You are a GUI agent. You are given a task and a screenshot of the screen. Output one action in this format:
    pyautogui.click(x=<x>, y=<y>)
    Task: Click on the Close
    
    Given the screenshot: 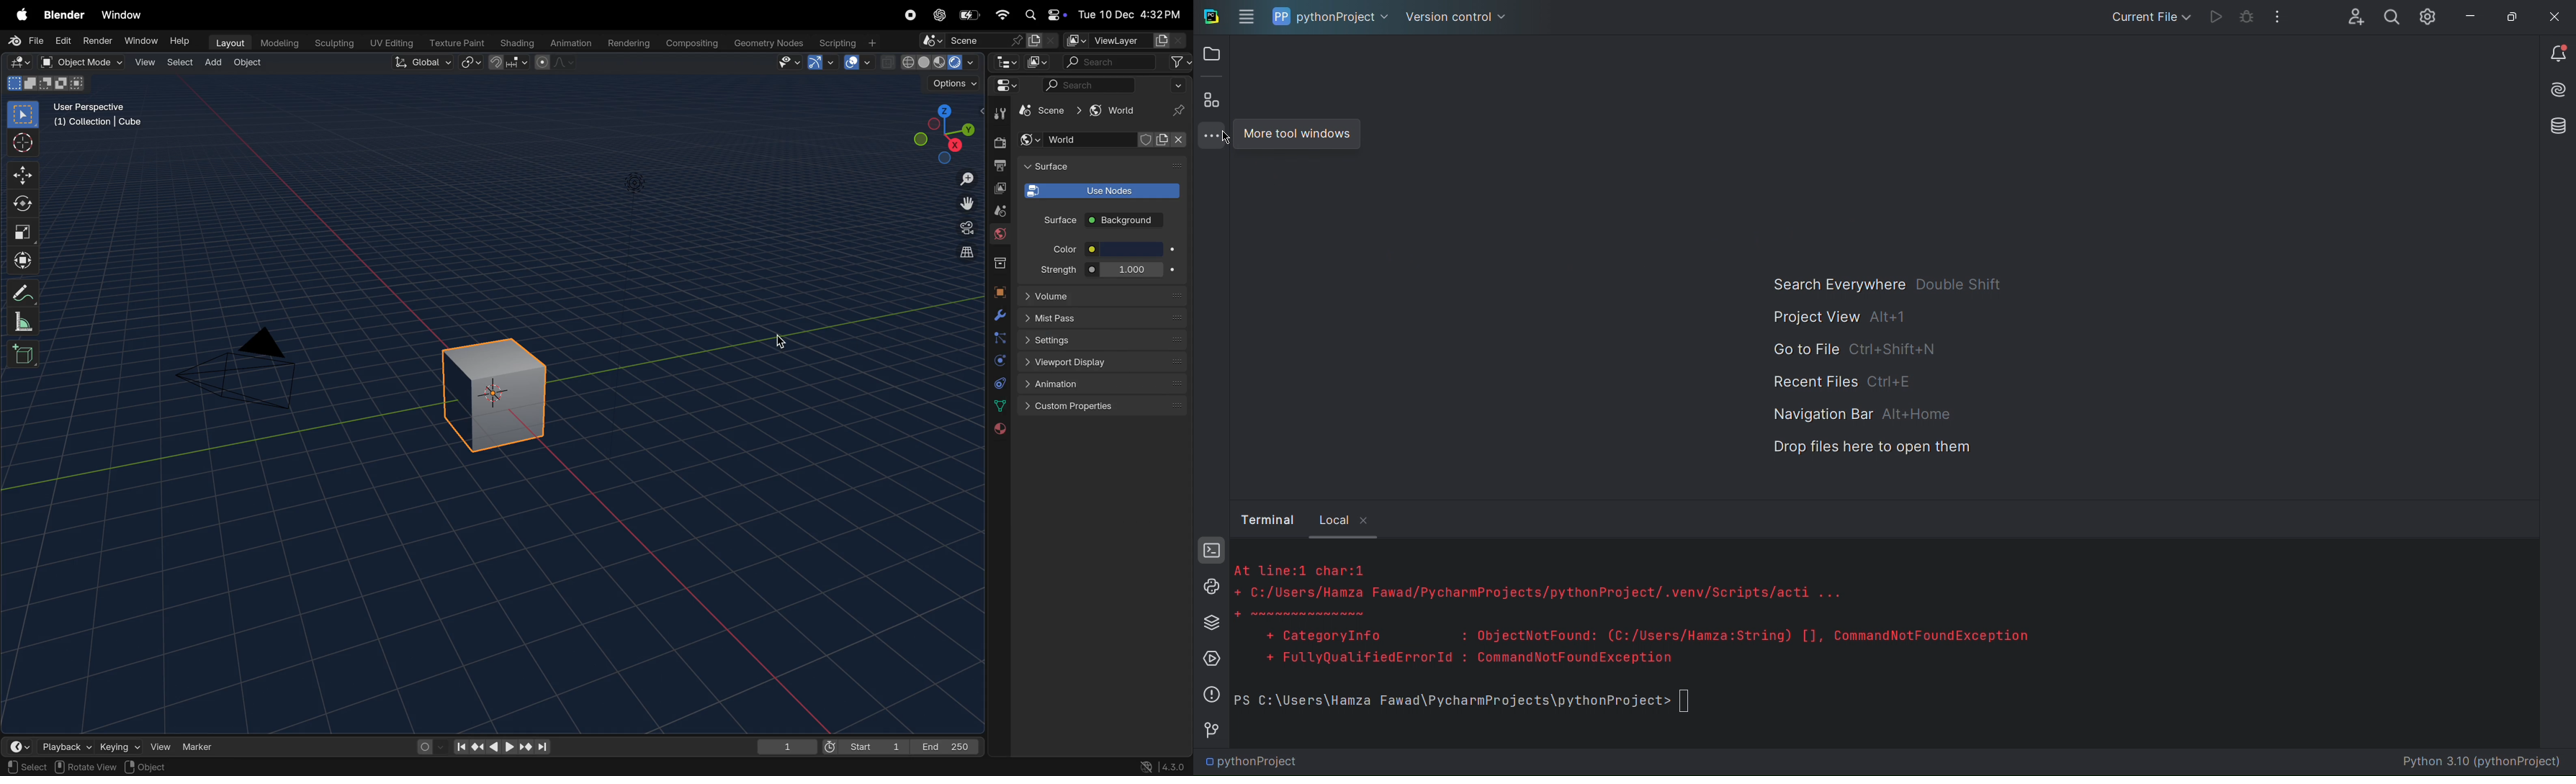 What is the action you would take?
    pyautogui.click(x=2556, y=14)
    